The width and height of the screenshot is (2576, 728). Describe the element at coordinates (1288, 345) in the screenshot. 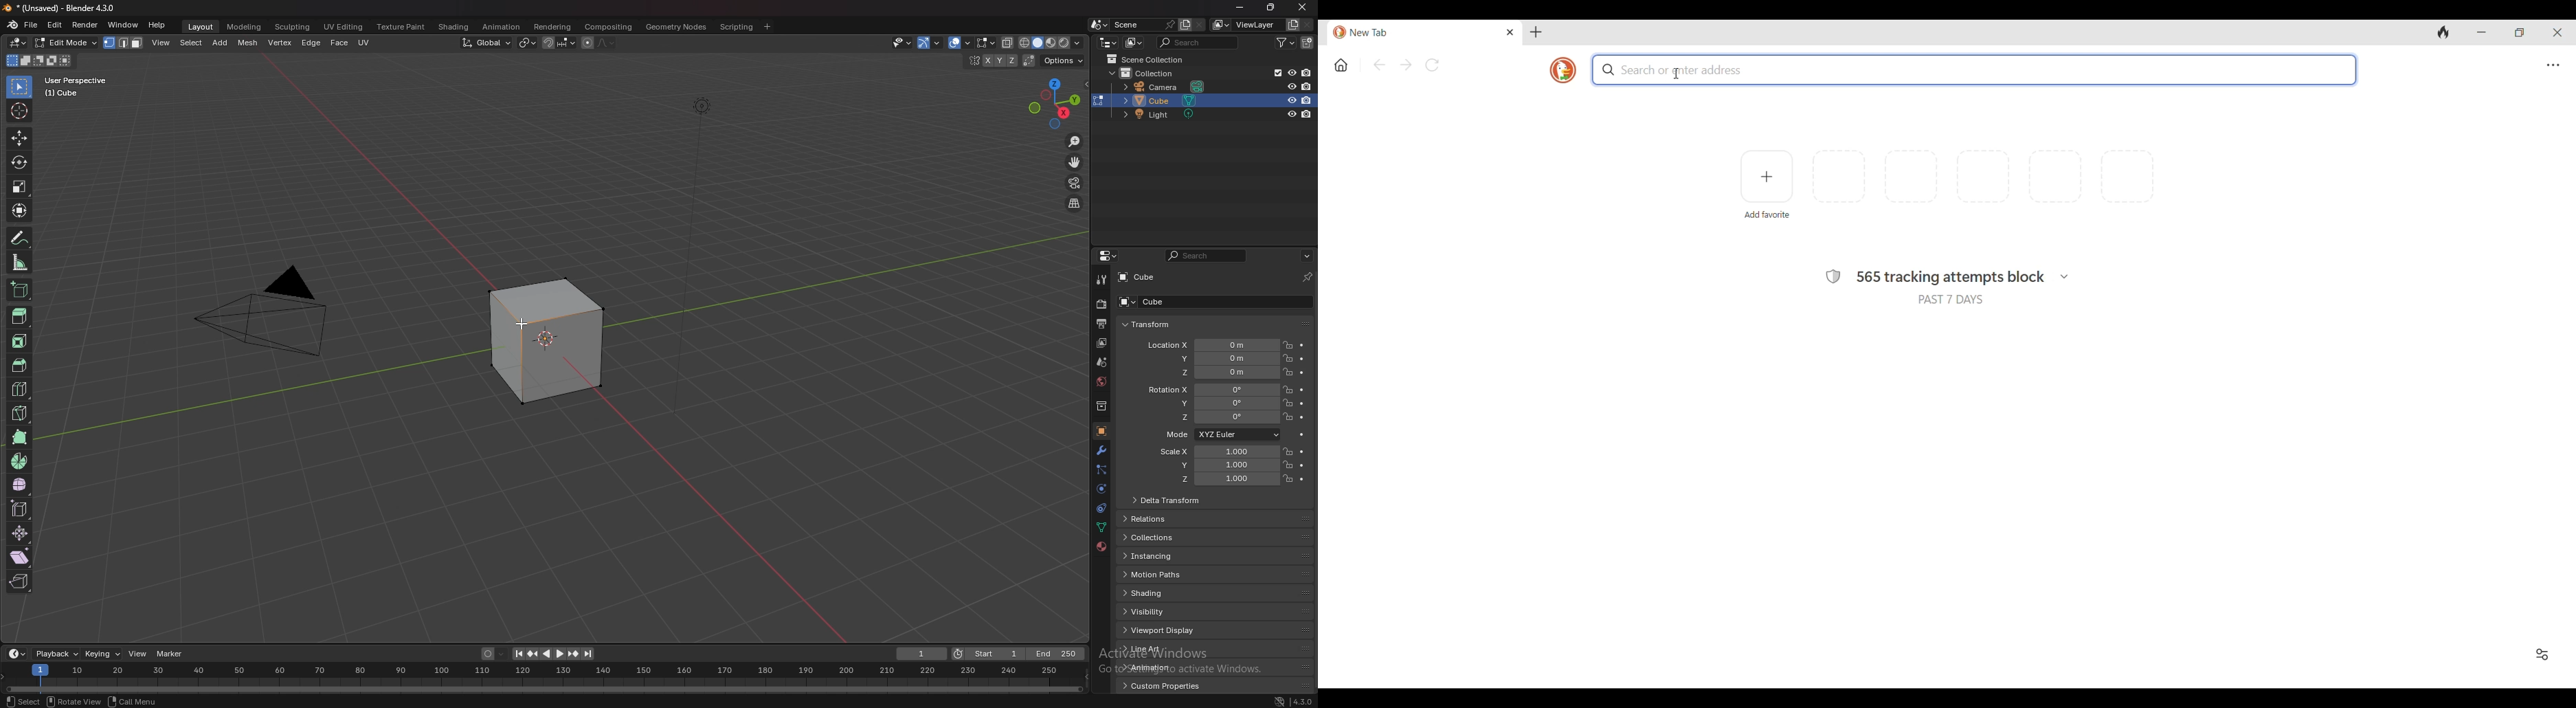

I see `lock location` at that location.